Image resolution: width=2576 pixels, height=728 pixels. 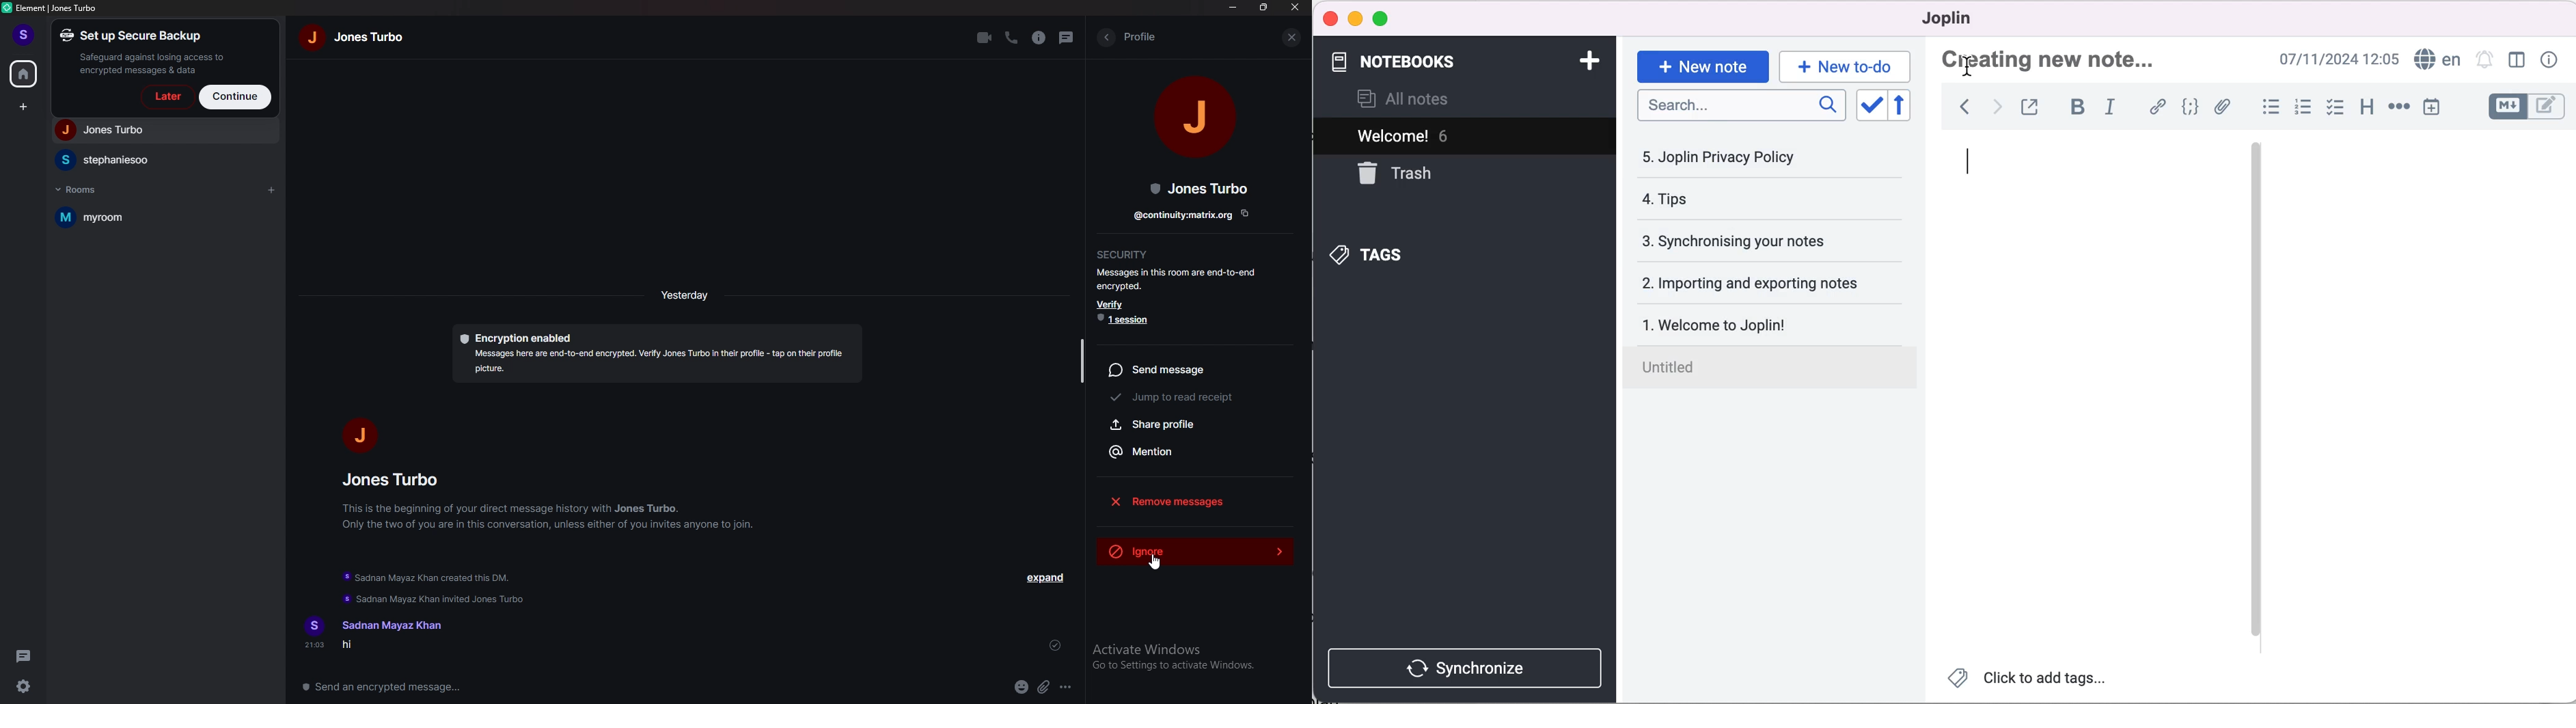 What do you see at coordinates (1384, 18) in the screenshot?
I see `maximize` at bounding box center [1384, 18].